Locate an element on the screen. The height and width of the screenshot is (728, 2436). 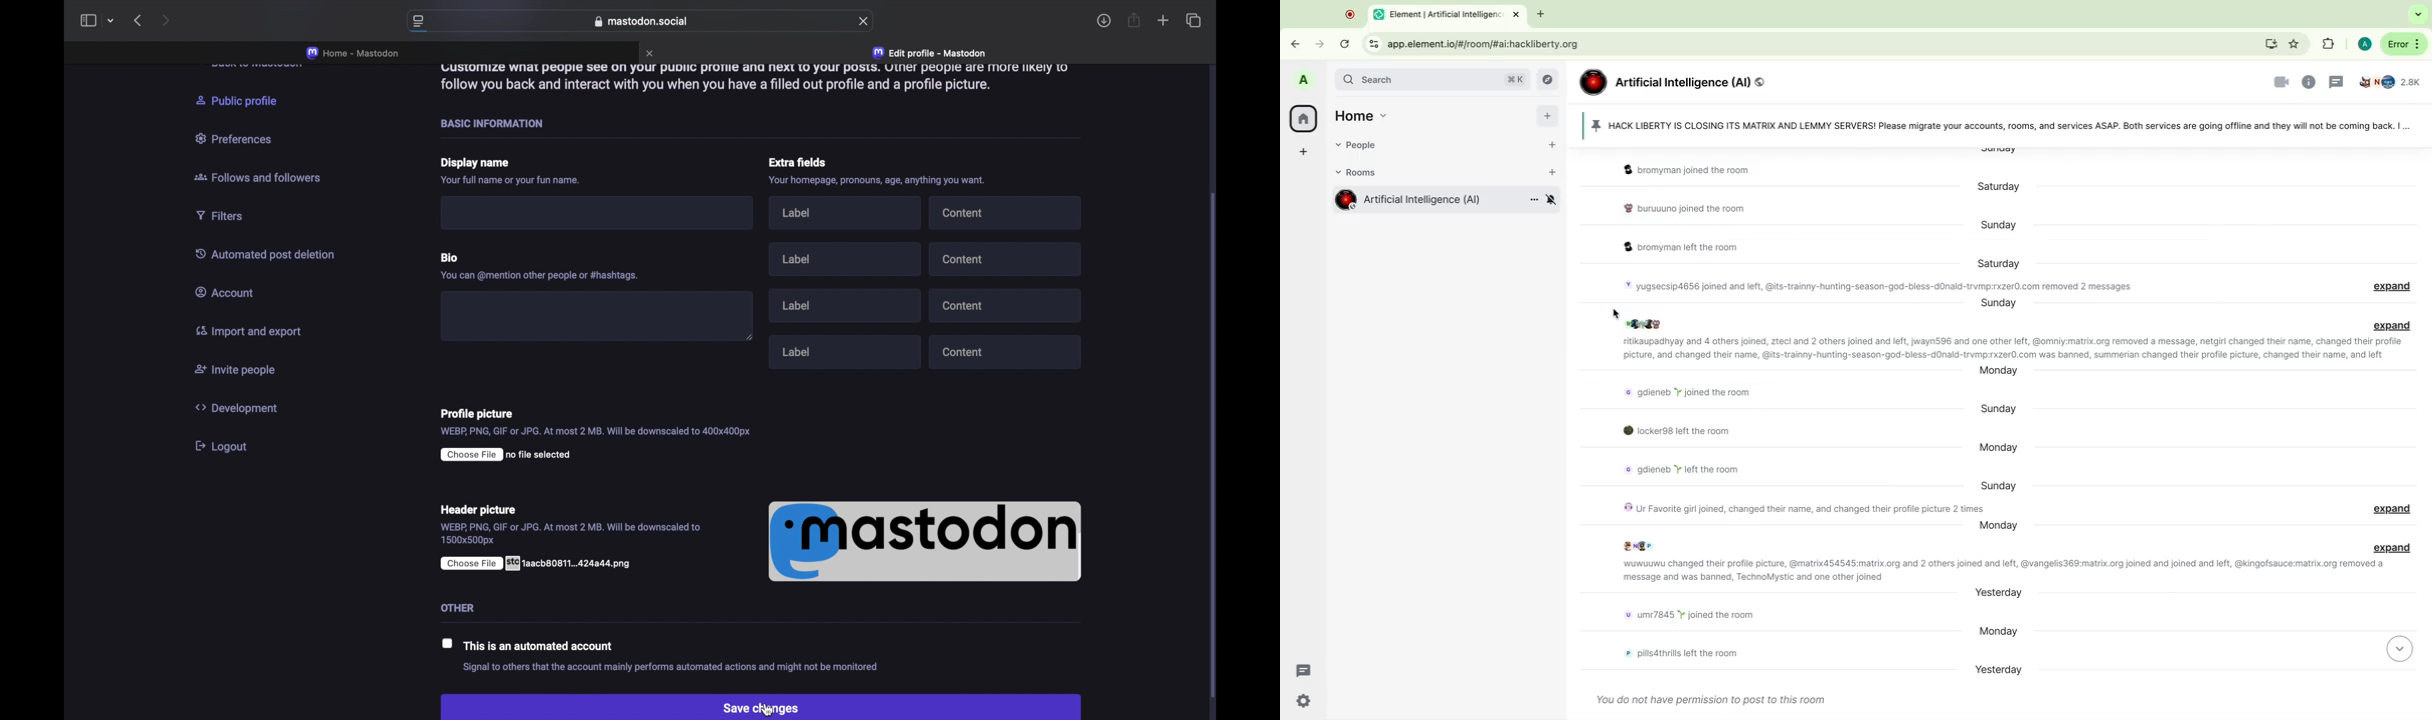
Account is located at coordinates (227, 292).